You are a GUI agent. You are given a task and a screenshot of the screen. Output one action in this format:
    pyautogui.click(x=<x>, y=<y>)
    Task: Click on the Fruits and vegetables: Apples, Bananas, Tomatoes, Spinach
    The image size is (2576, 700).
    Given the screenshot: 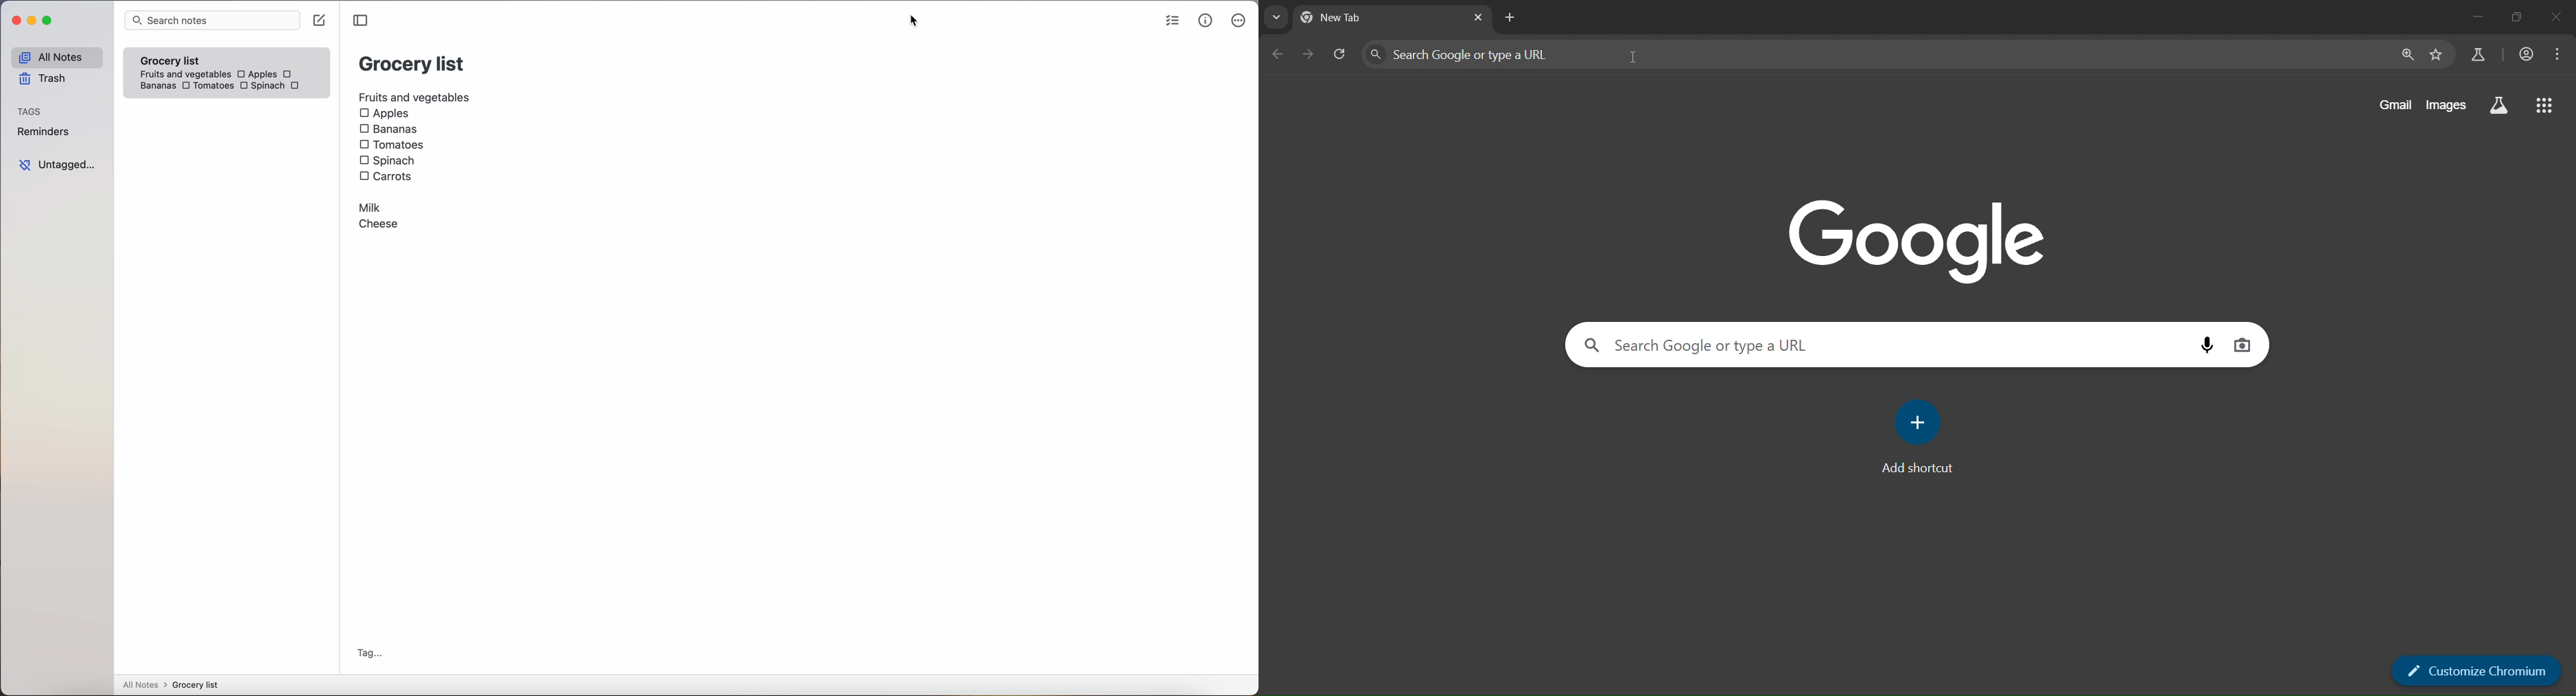 What is the action you would take?
    pyautogui.click(x=230, y=77)
    